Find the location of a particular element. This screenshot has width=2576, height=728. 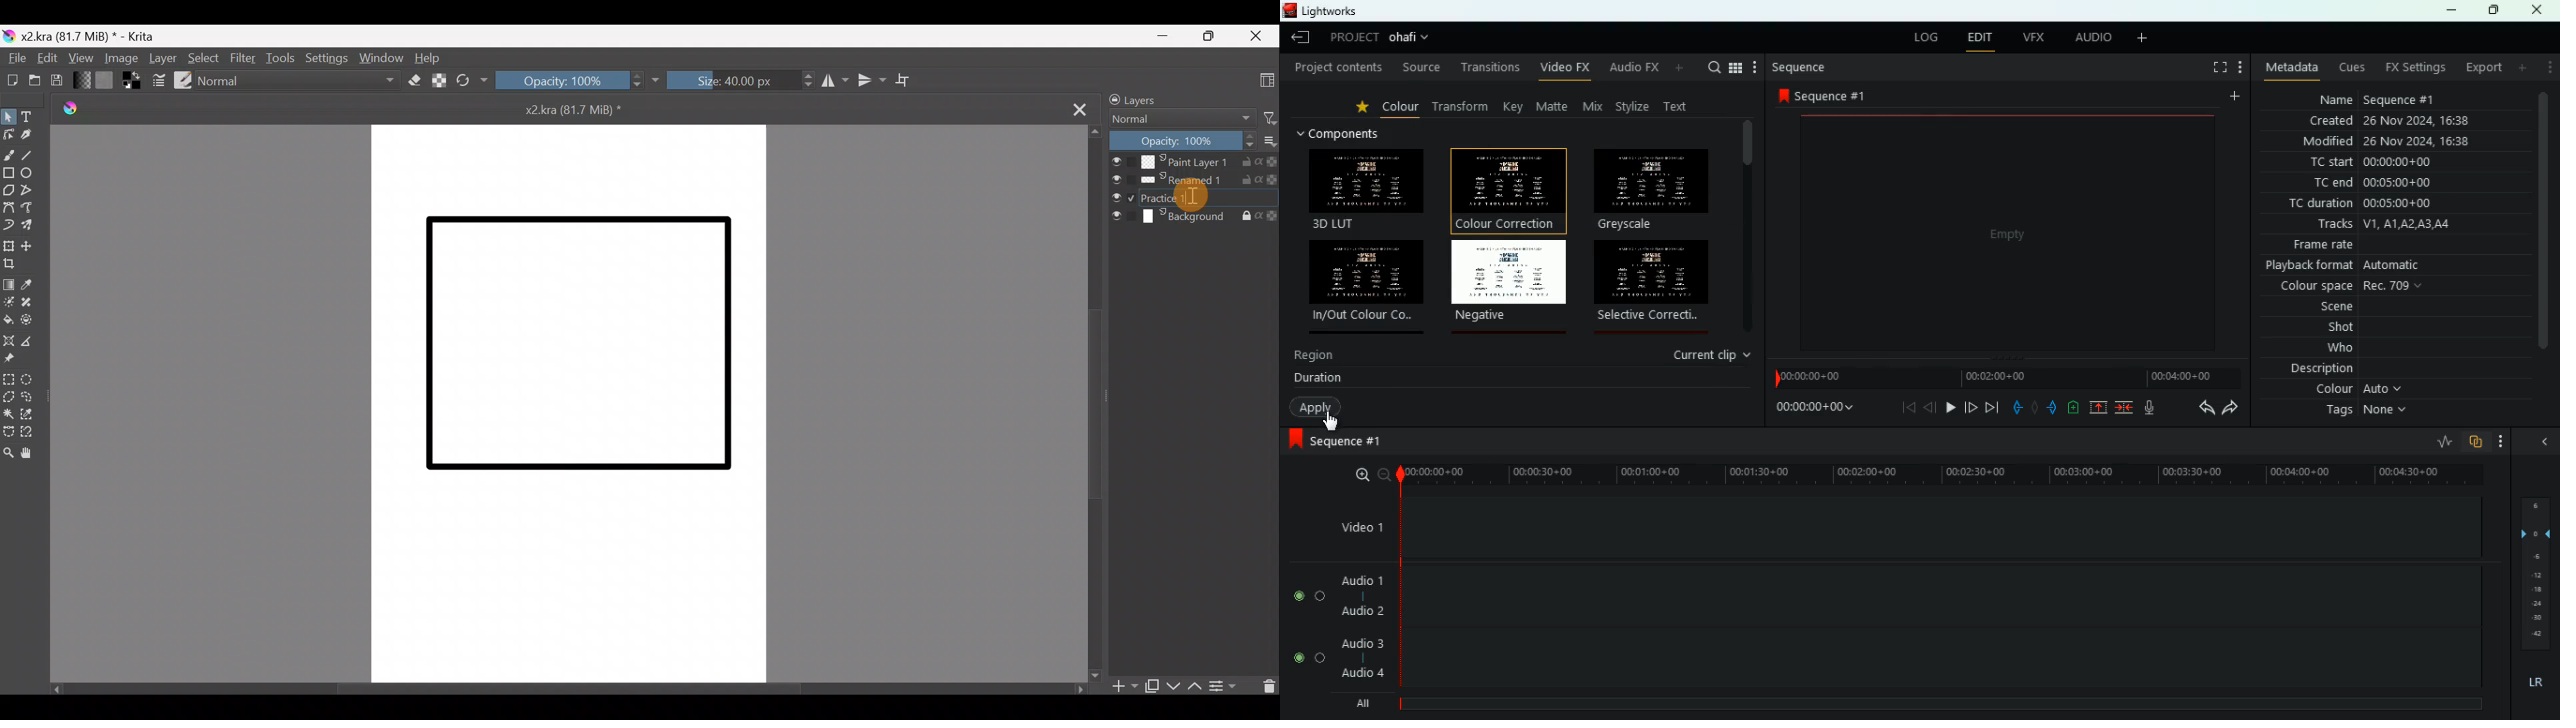

vertical scroll bar is located at coordinates (1747, 227).